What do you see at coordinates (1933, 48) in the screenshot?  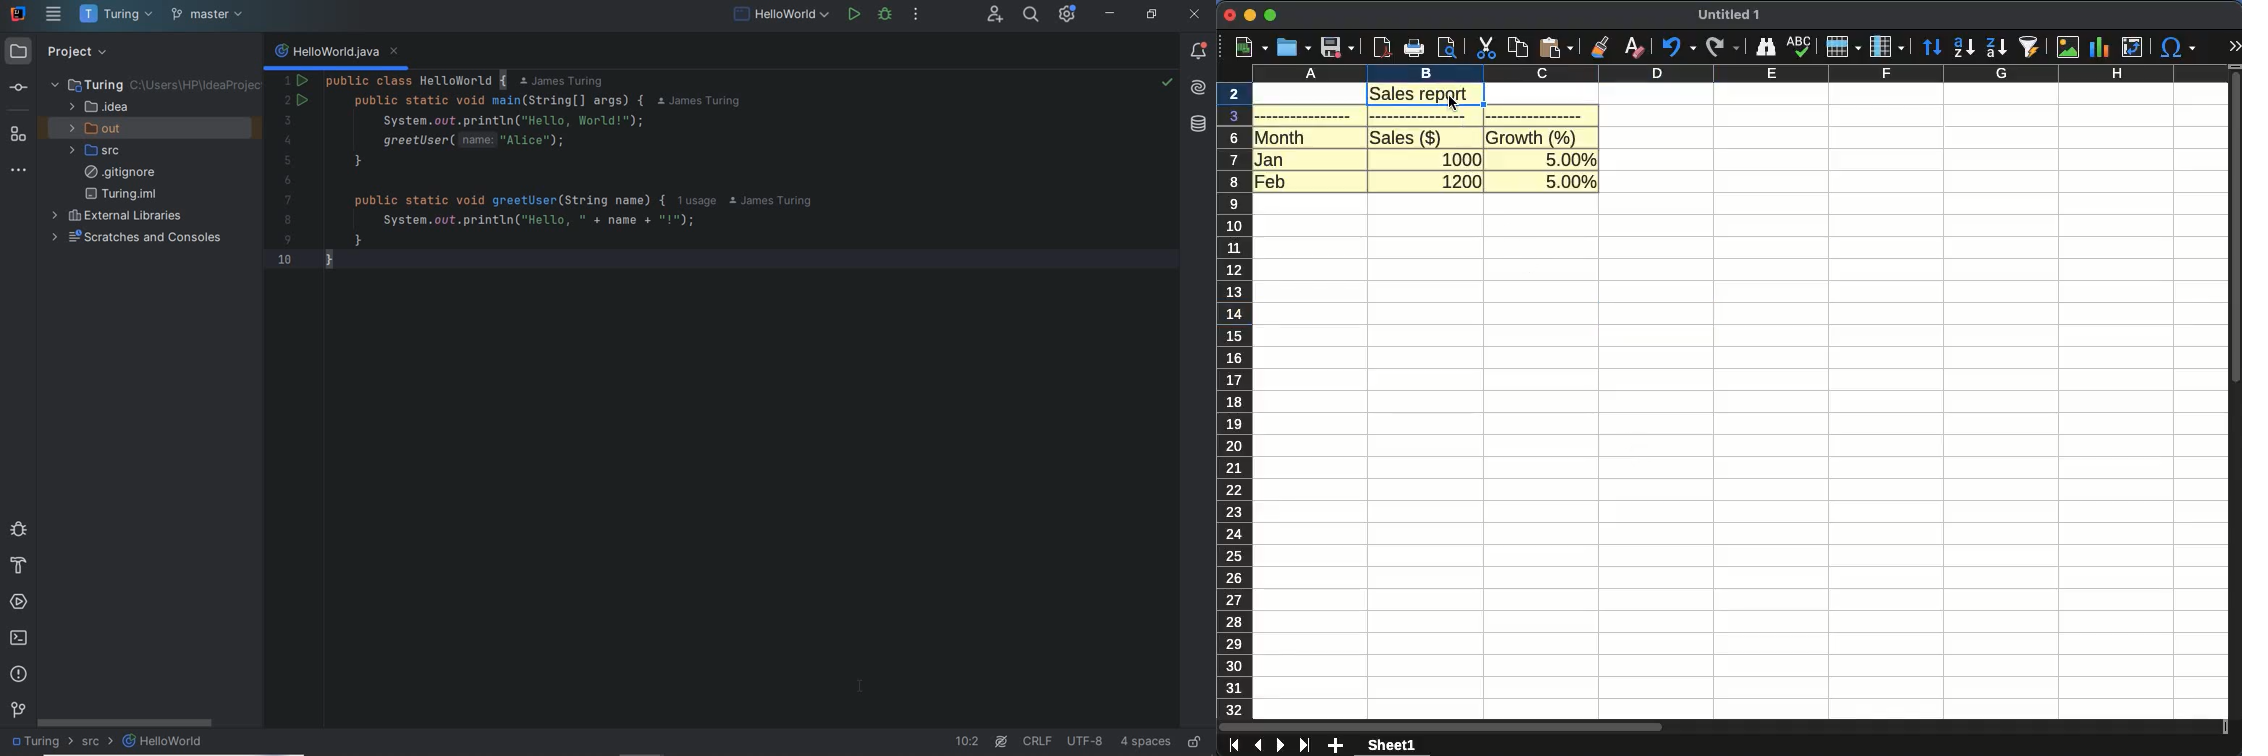 I see `sort` at bounding box center [1933, 48].